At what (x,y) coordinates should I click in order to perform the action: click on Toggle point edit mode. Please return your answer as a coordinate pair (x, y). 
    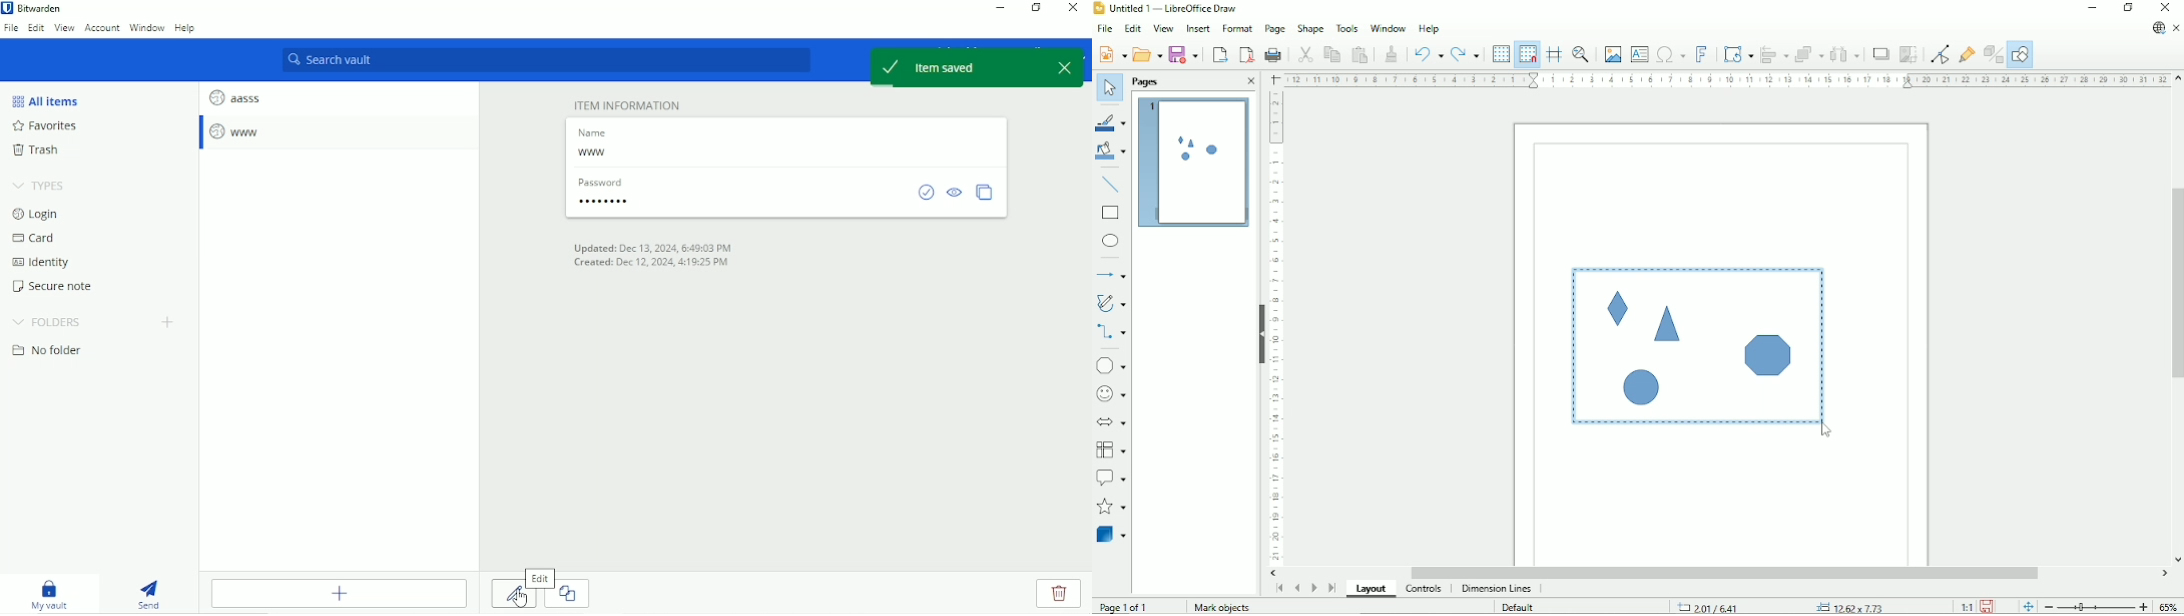
    Looking at the image, I should click on (1938, 53).